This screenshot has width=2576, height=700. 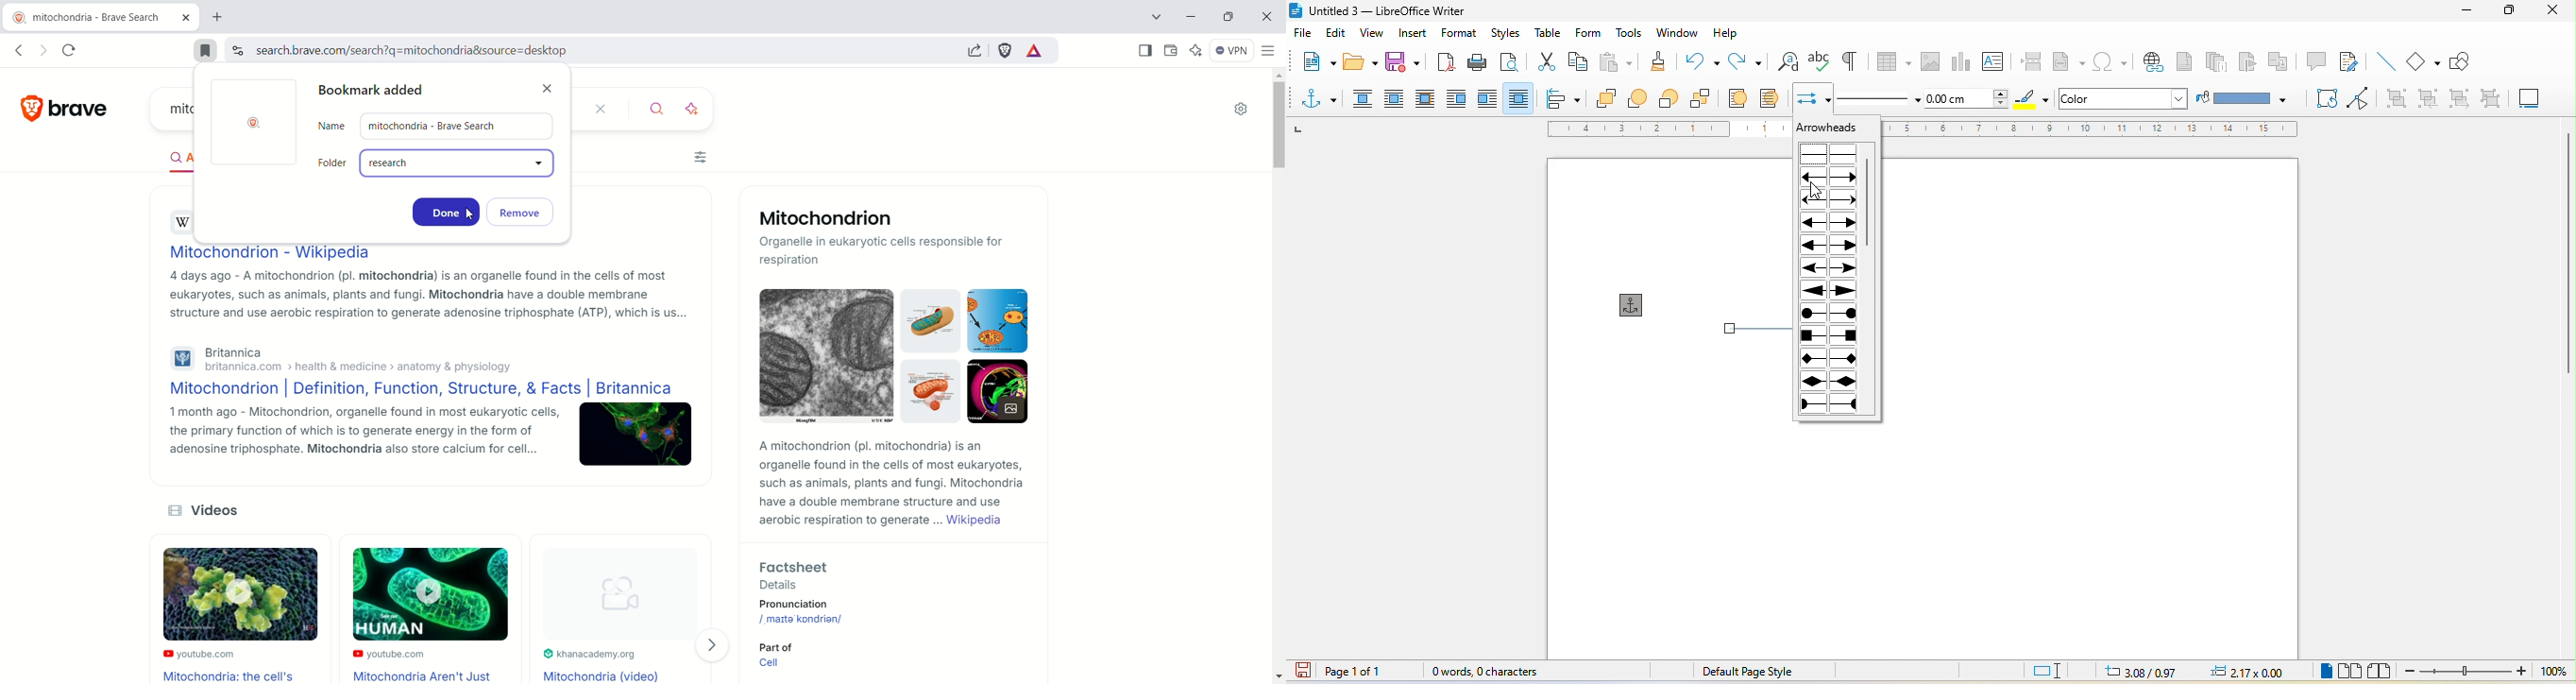 What do you see at coordinates (2396, 97) in the screenshot?
I see `group` at bounding box center [2396, 97].